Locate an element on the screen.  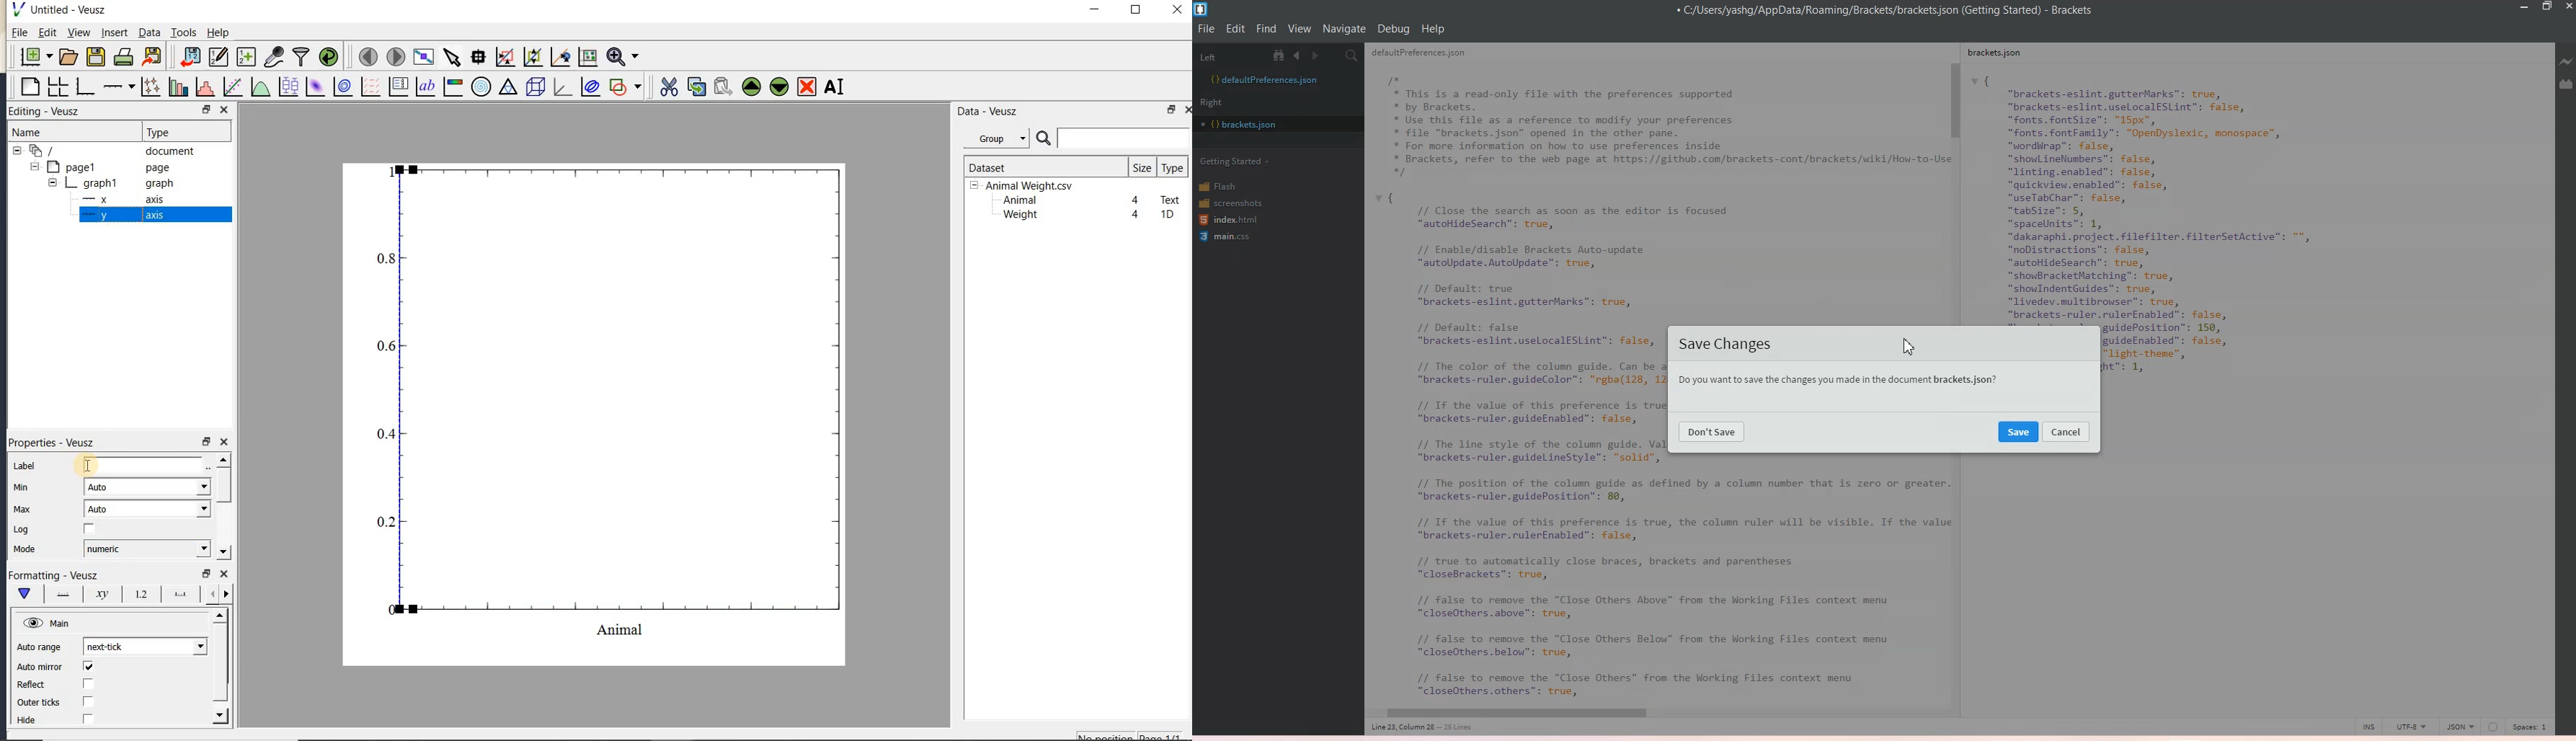
Right is located at coordinates (1216, 102).